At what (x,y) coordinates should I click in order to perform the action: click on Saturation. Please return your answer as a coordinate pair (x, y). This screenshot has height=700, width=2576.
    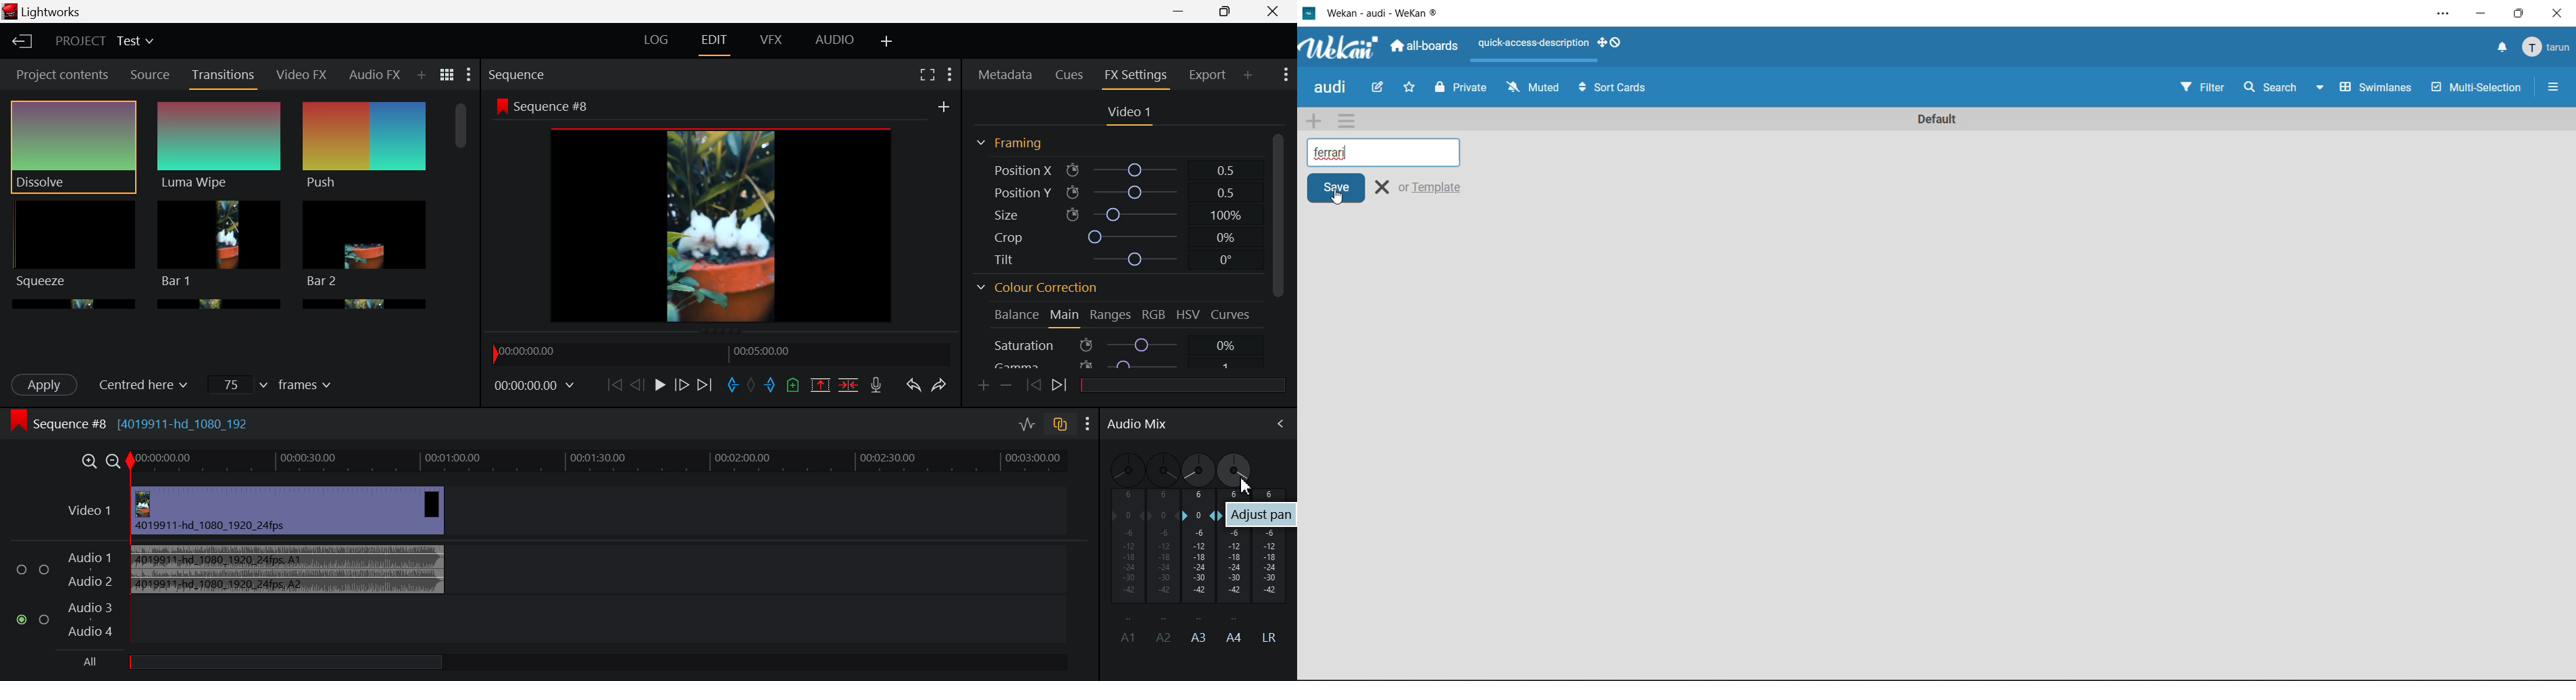
    Looking at the image, I should click on (1117, 345).